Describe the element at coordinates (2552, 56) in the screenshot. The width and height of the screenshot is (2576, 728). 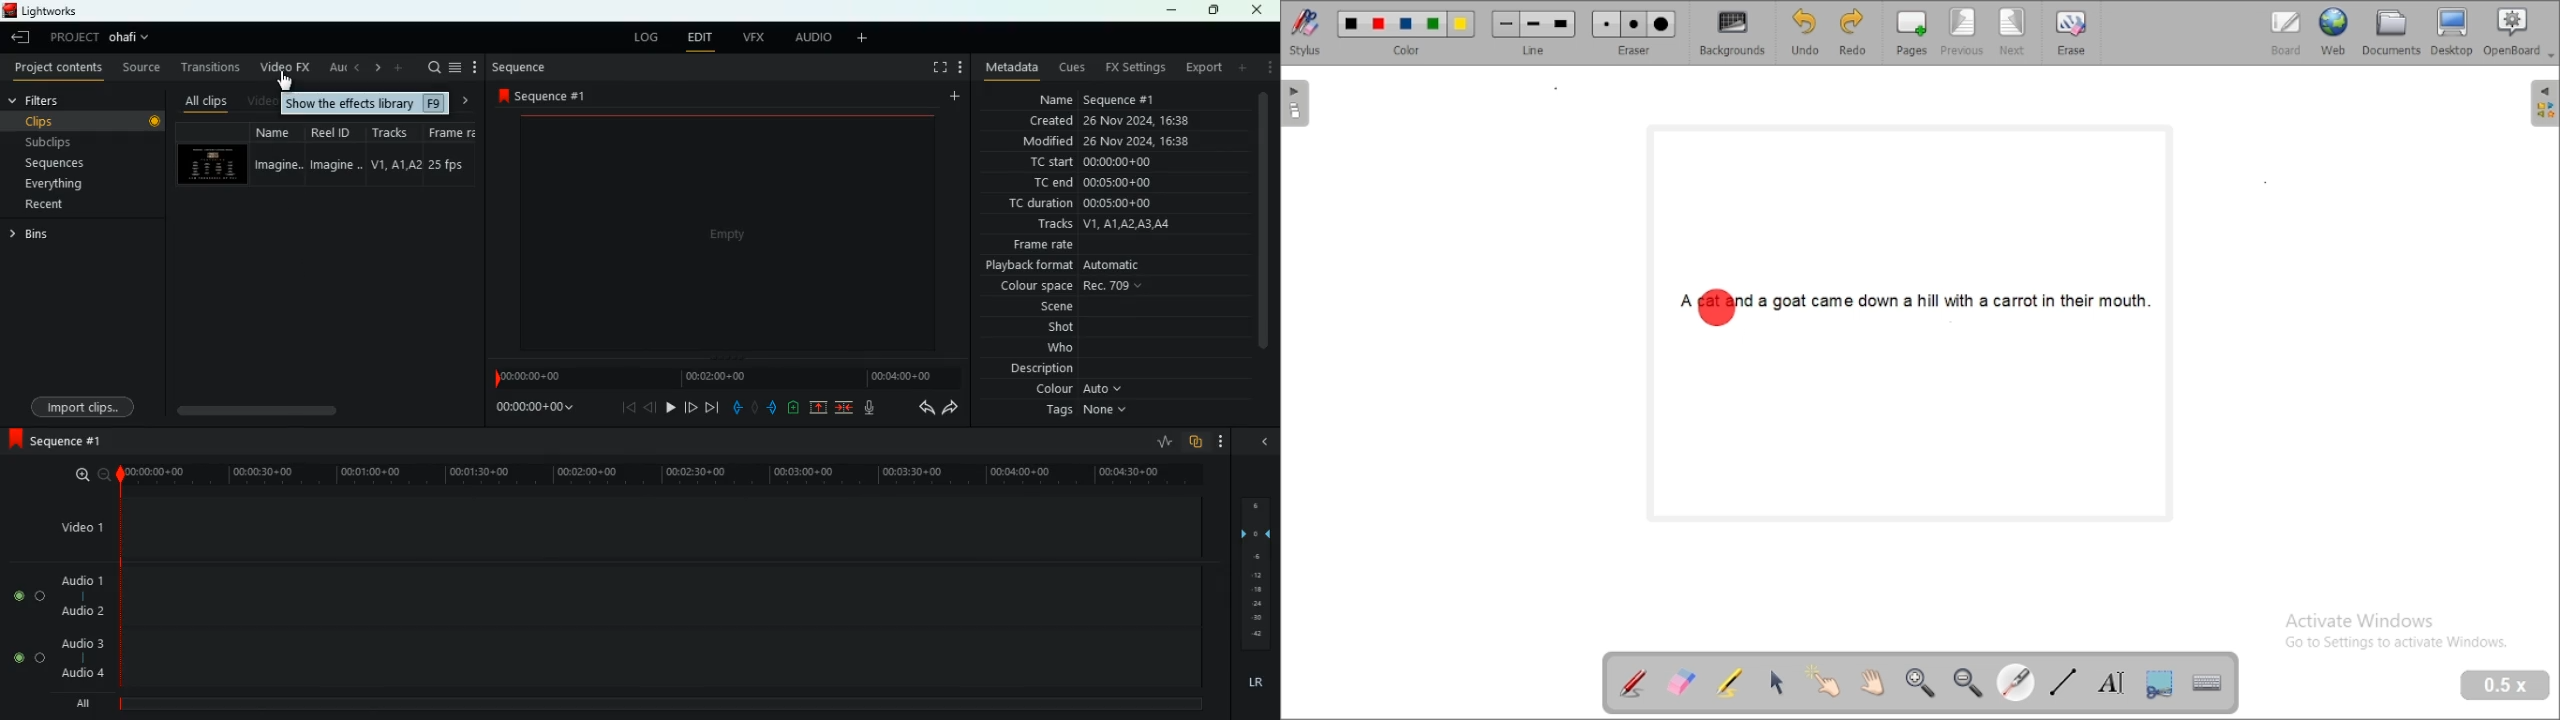
I see `Dropdown` at that location.